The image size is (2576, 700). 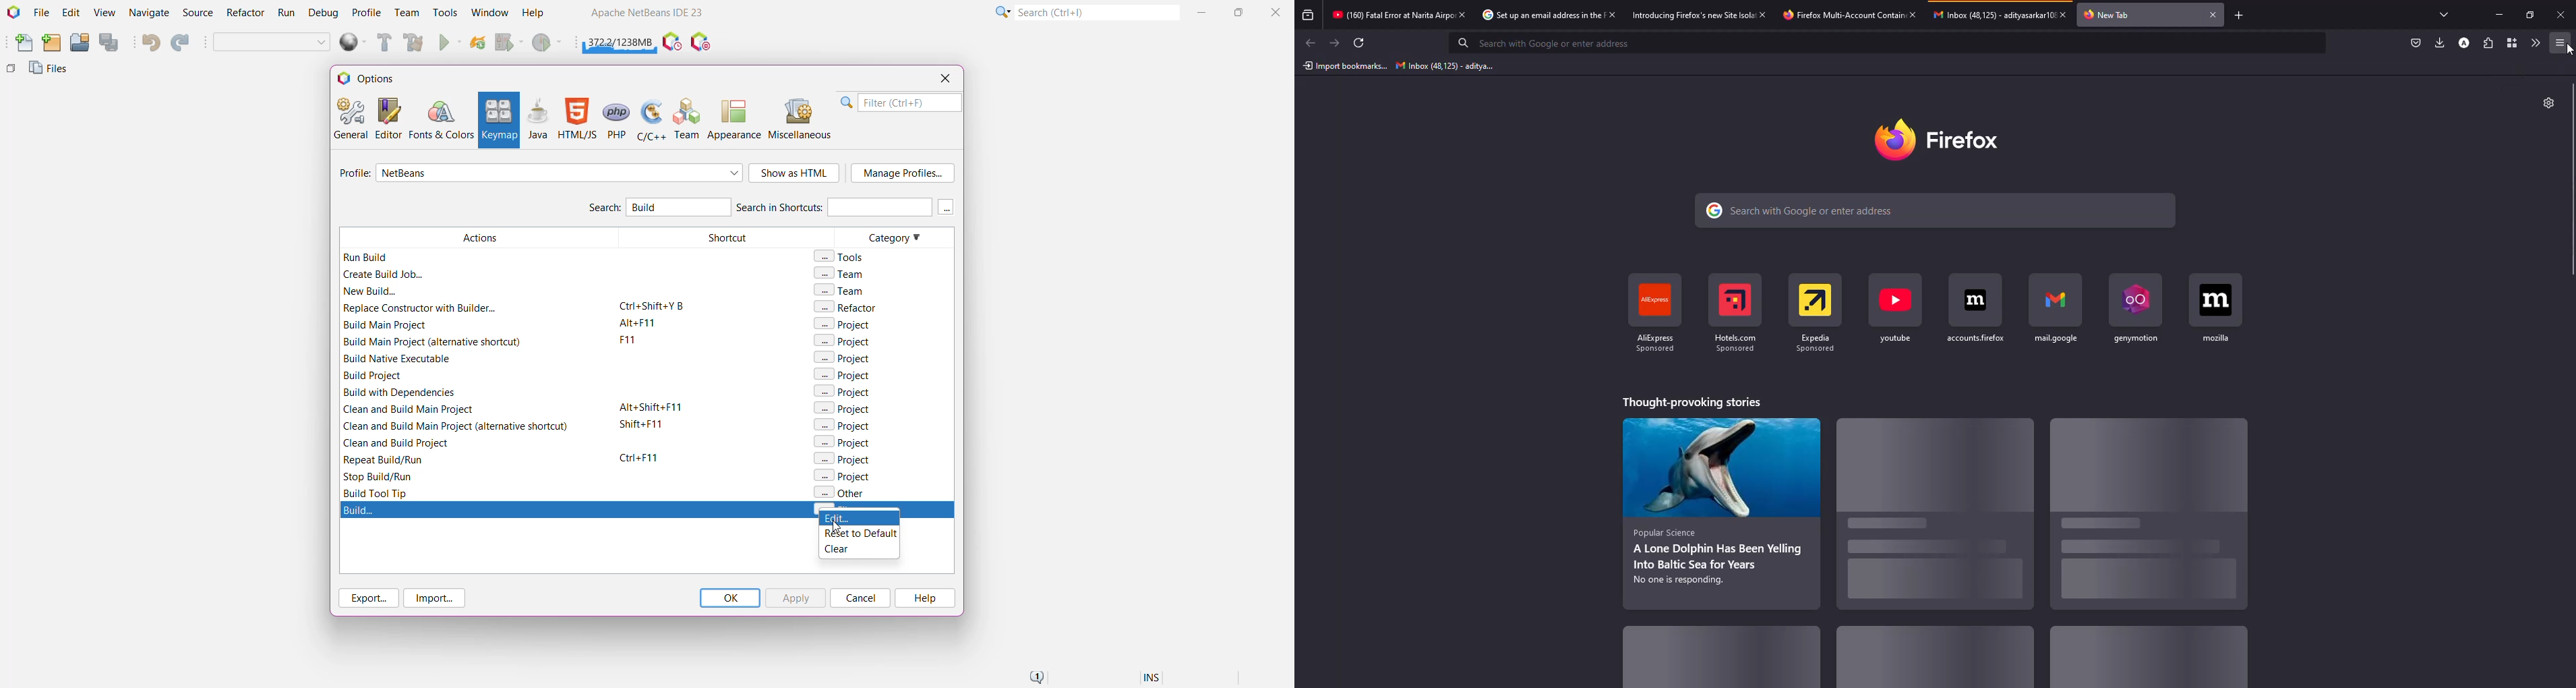 What do you see at coordinates (1691, 401) in the screenshot?
I see `stories` at bounding box center [1691, 401].